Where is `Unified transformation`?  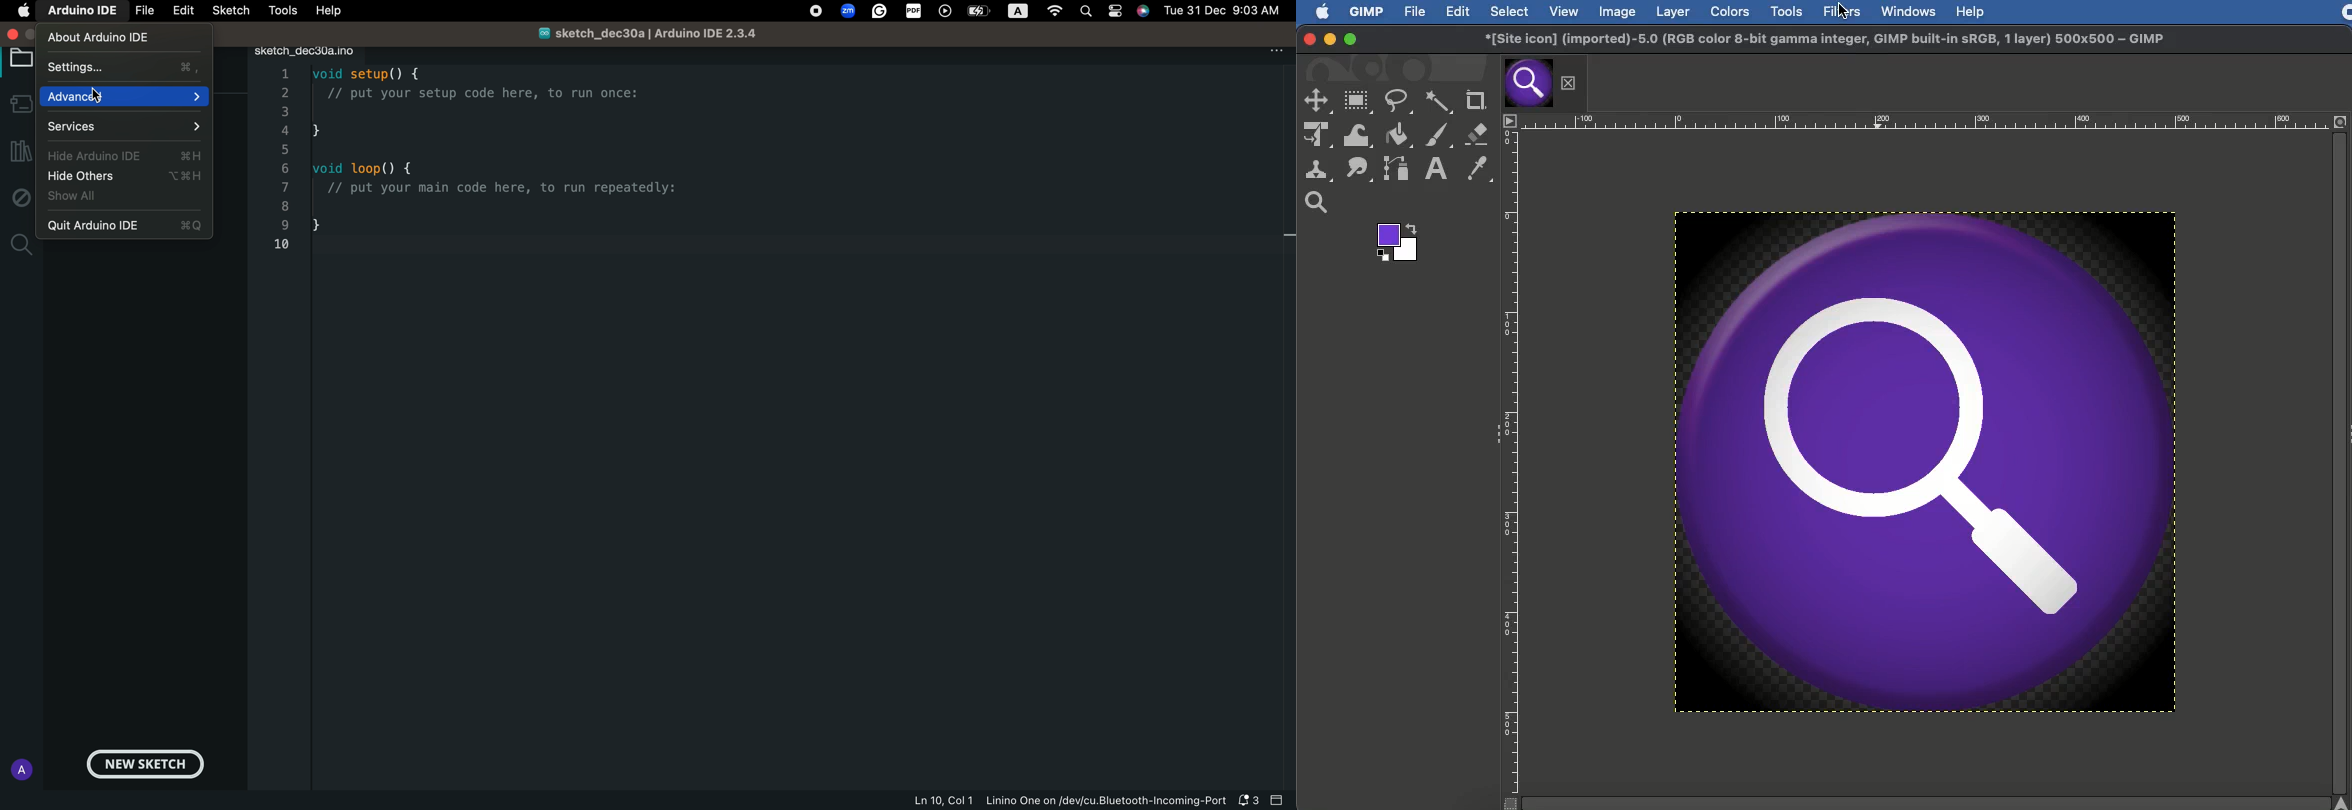 Unified transformation is located at coordinates (1317, 136).